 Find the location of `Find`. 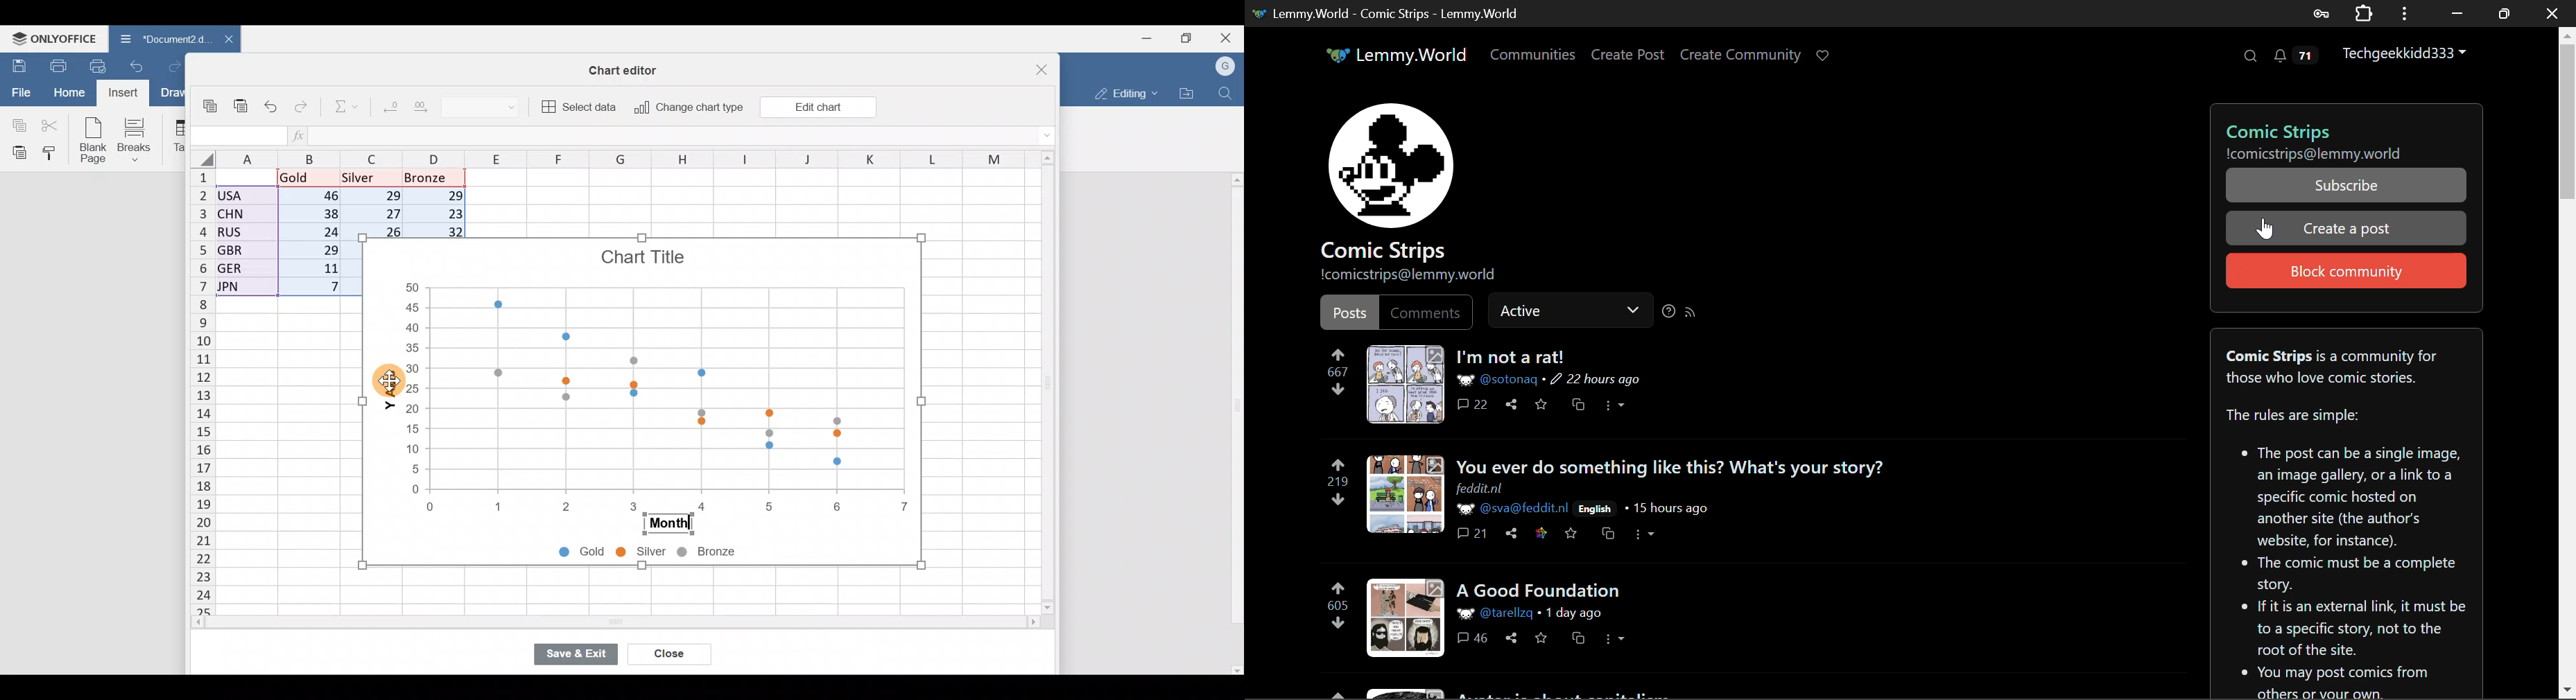

Find is located at coordinates (1226, 93).